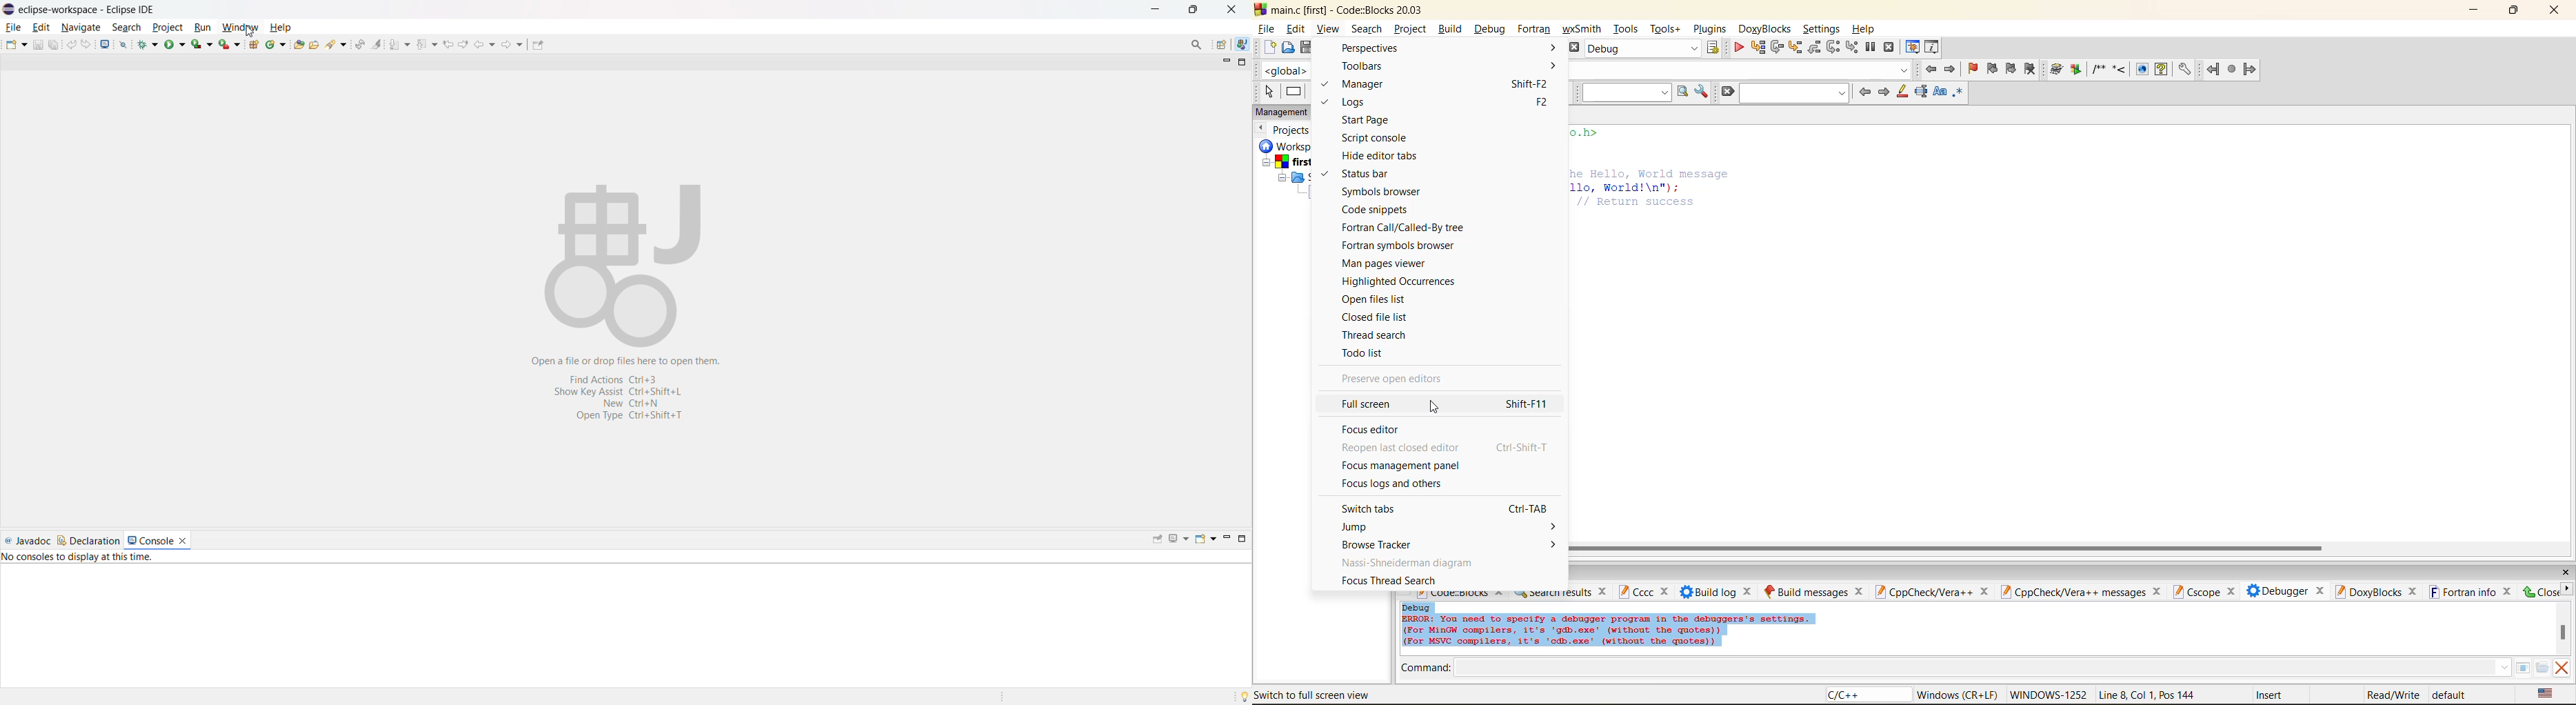 The image size is (2576, 728). Describe the element at coordinates (1929, 70) in the screenshot. I see `jump back` at that location.